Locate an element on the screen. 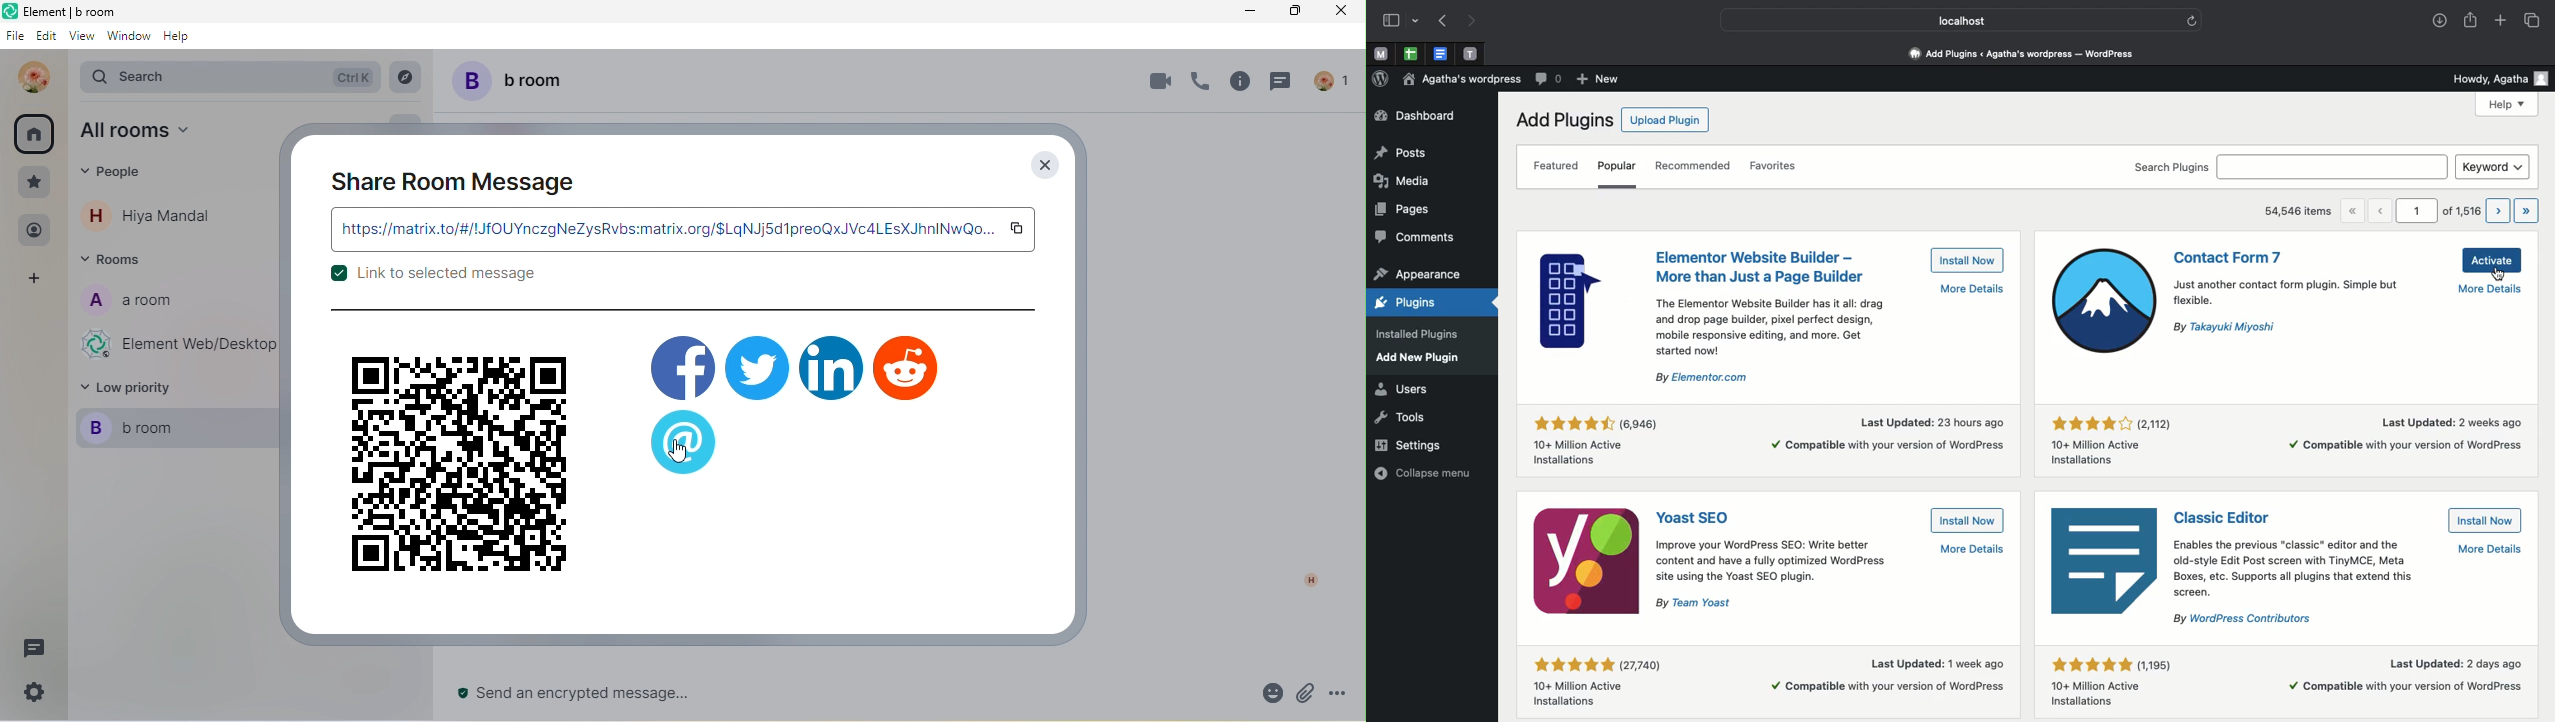  udita mandal is located at coordinates (29, 77).